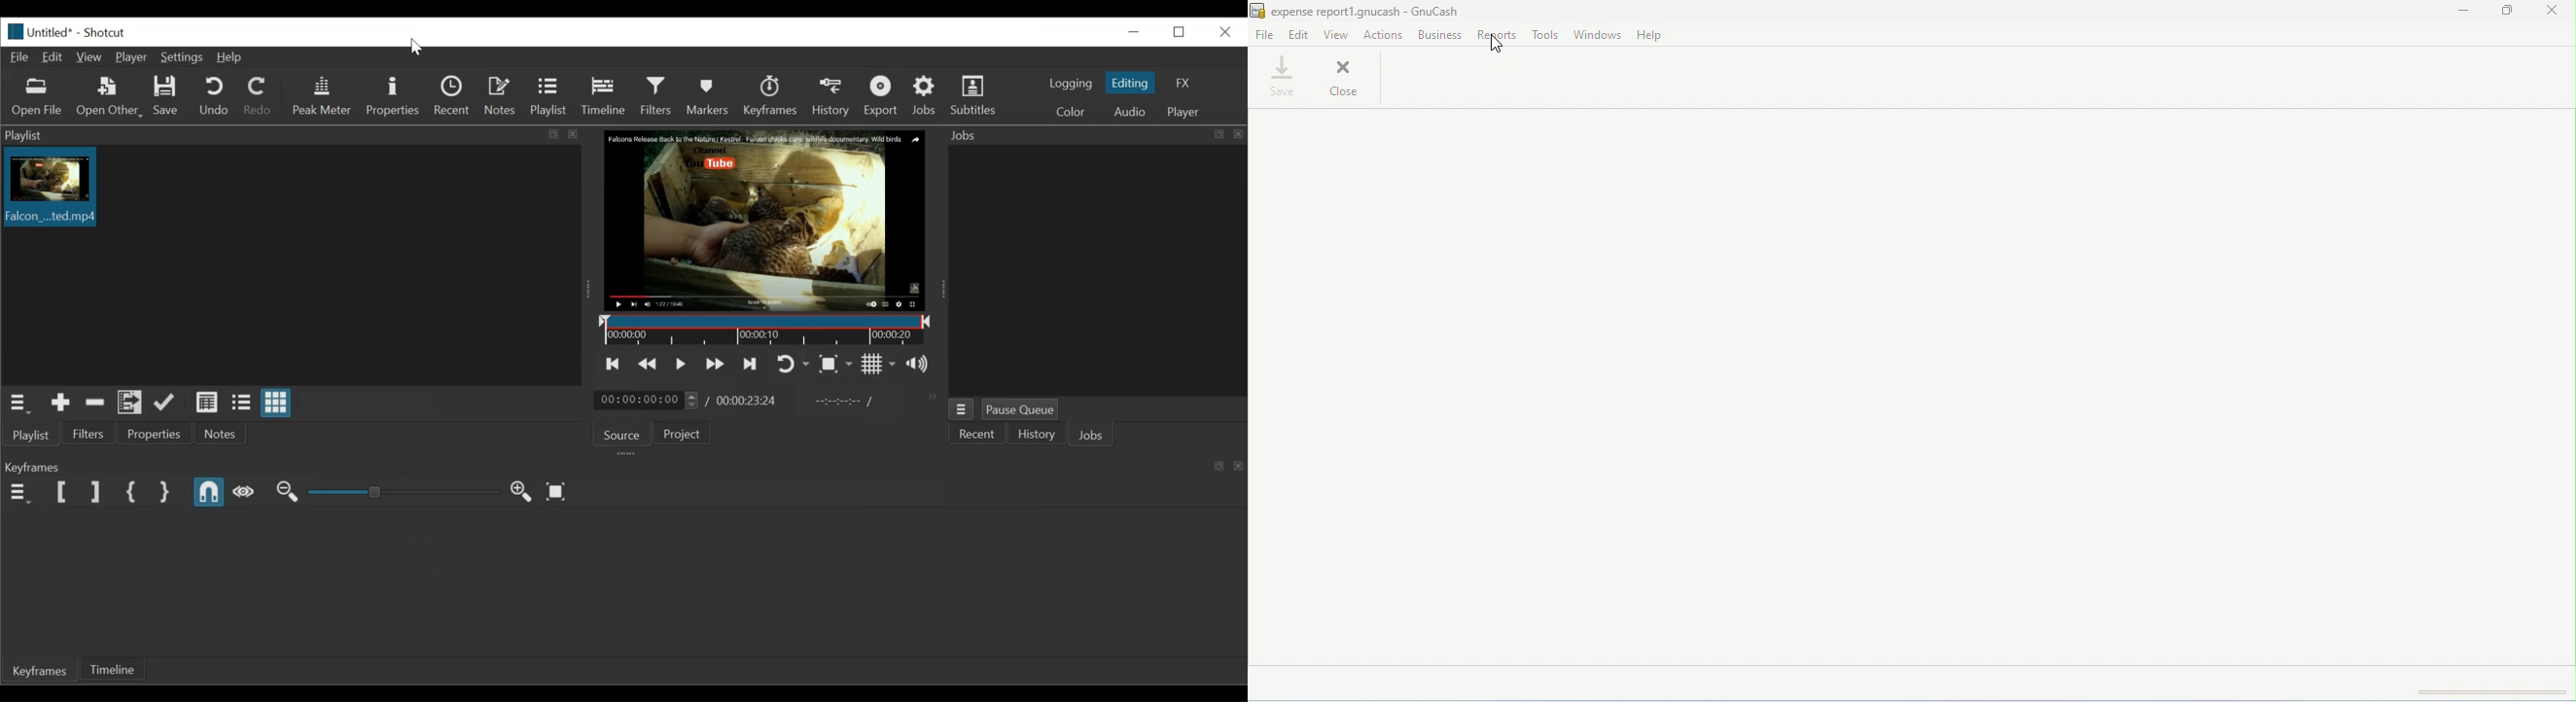  Describe the element at coordinates (1300, 36) in the screenshot. I see `edit` at that location.